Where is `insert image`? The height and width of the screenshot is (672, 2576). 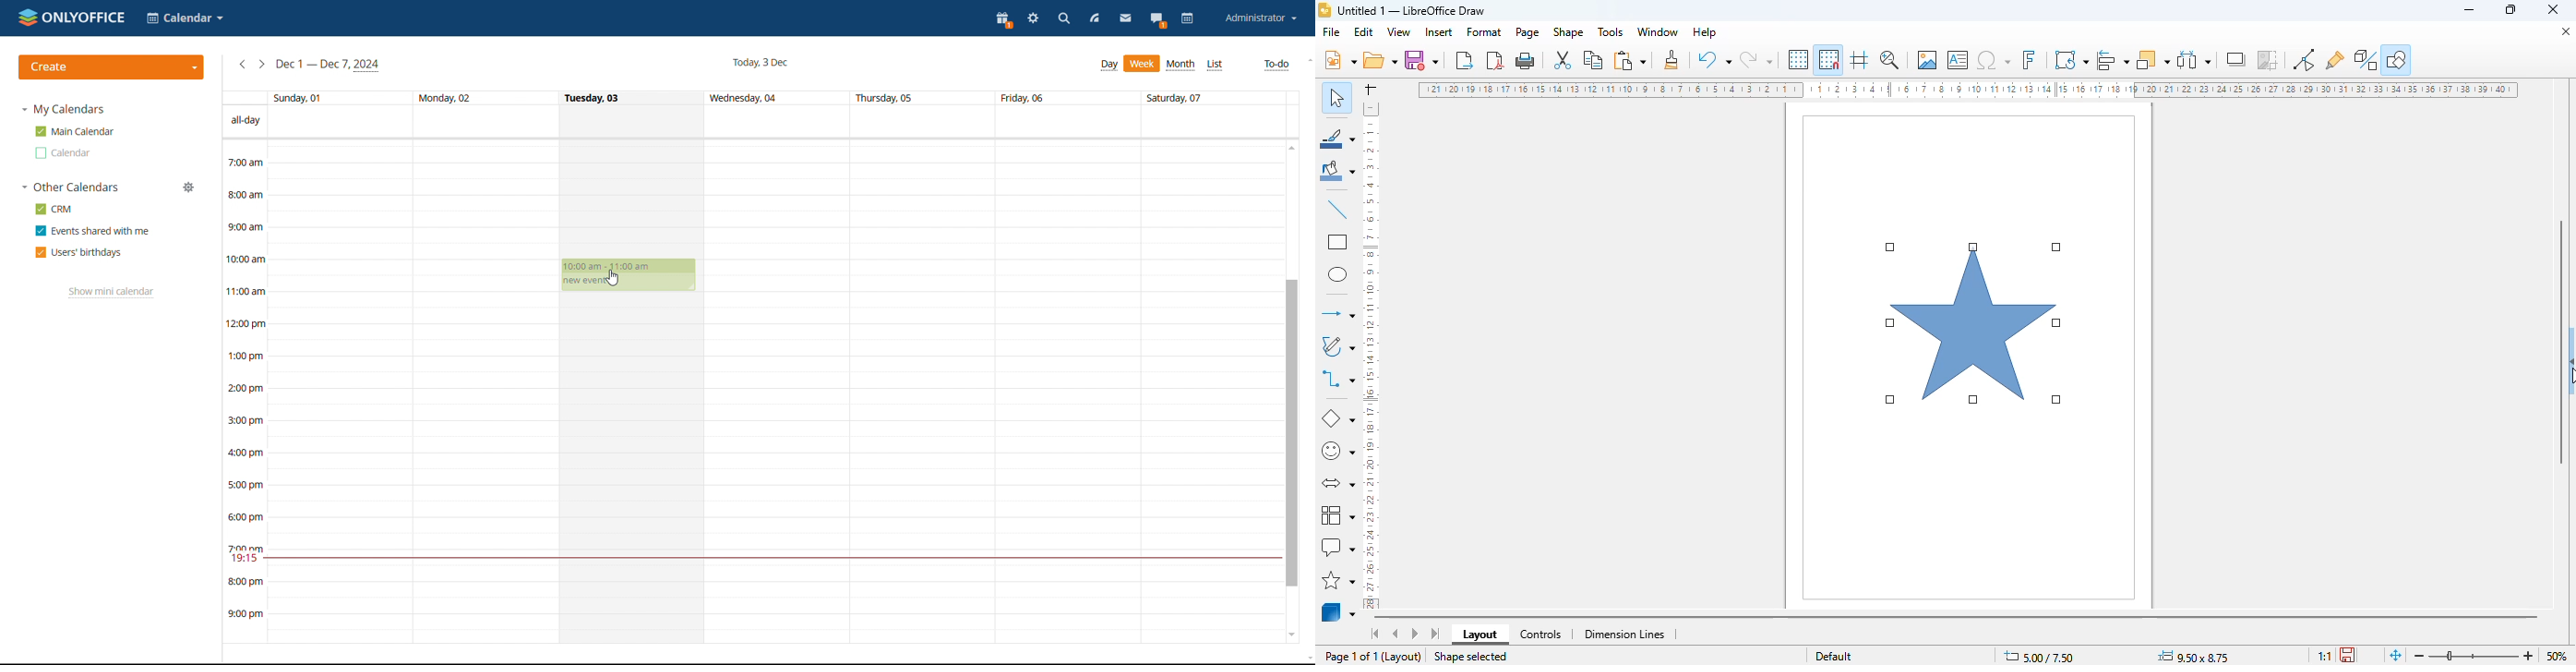
insert image is located at coordinates (1927, 59).